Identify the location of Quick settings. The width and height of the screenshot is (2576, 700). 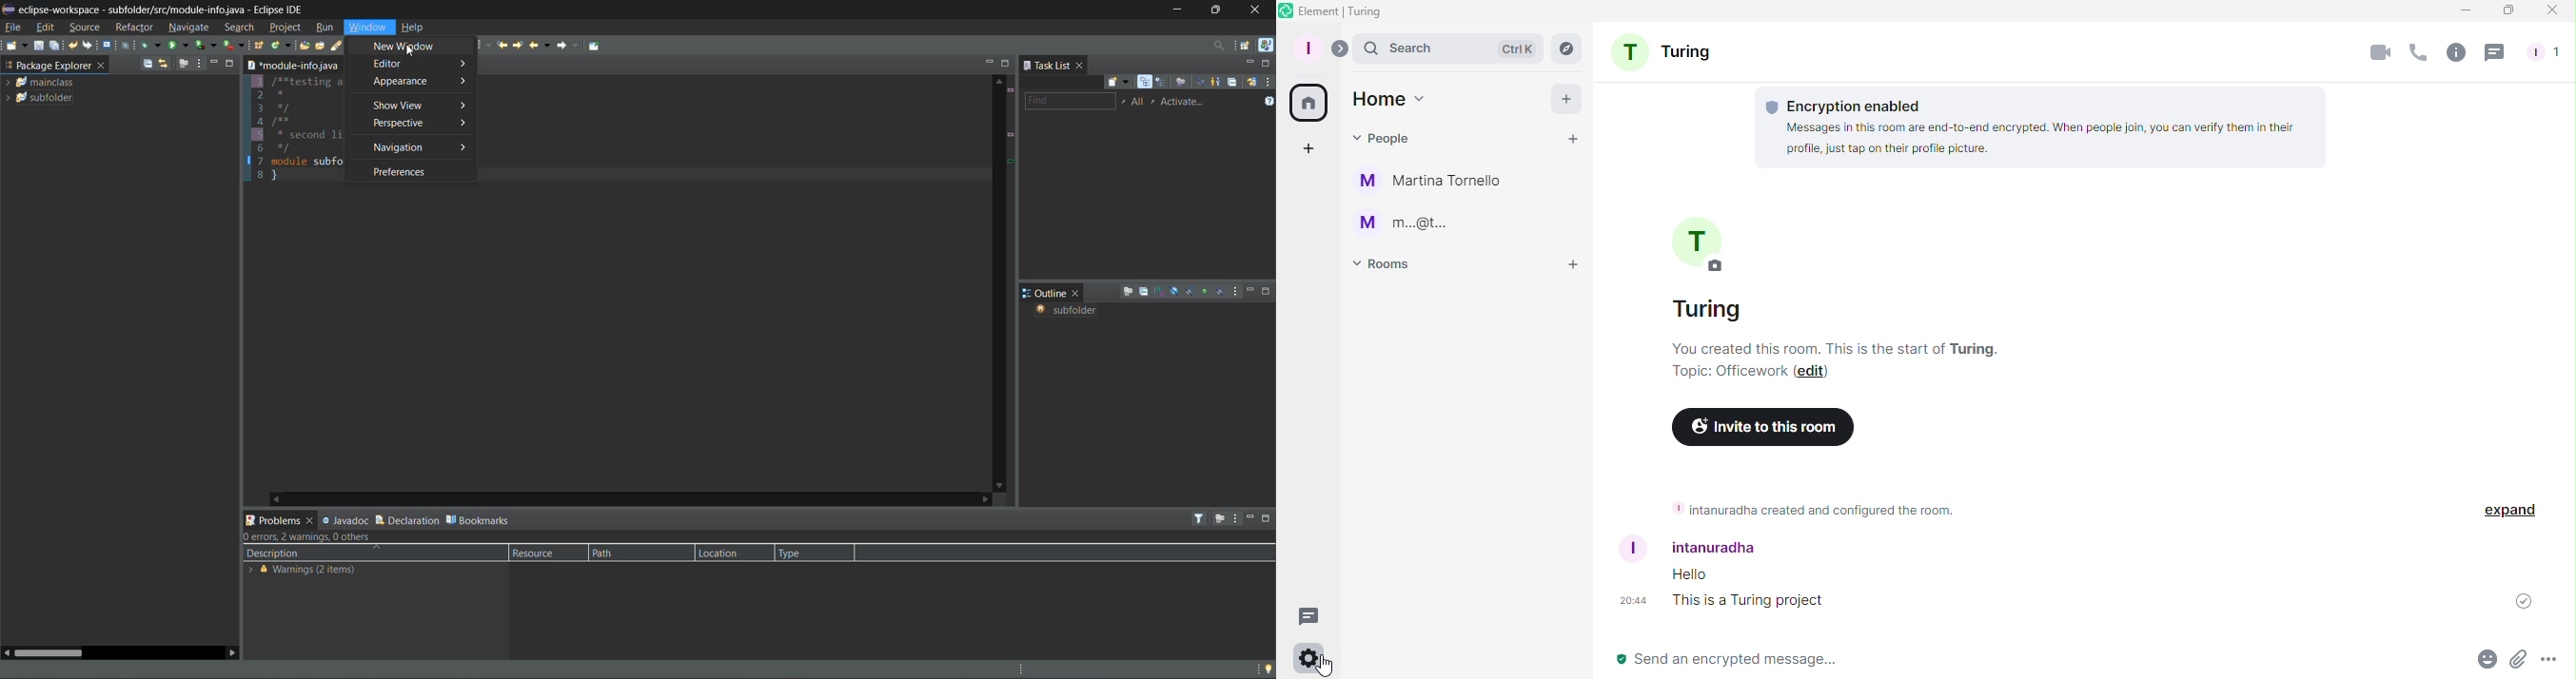
(1306, 658).